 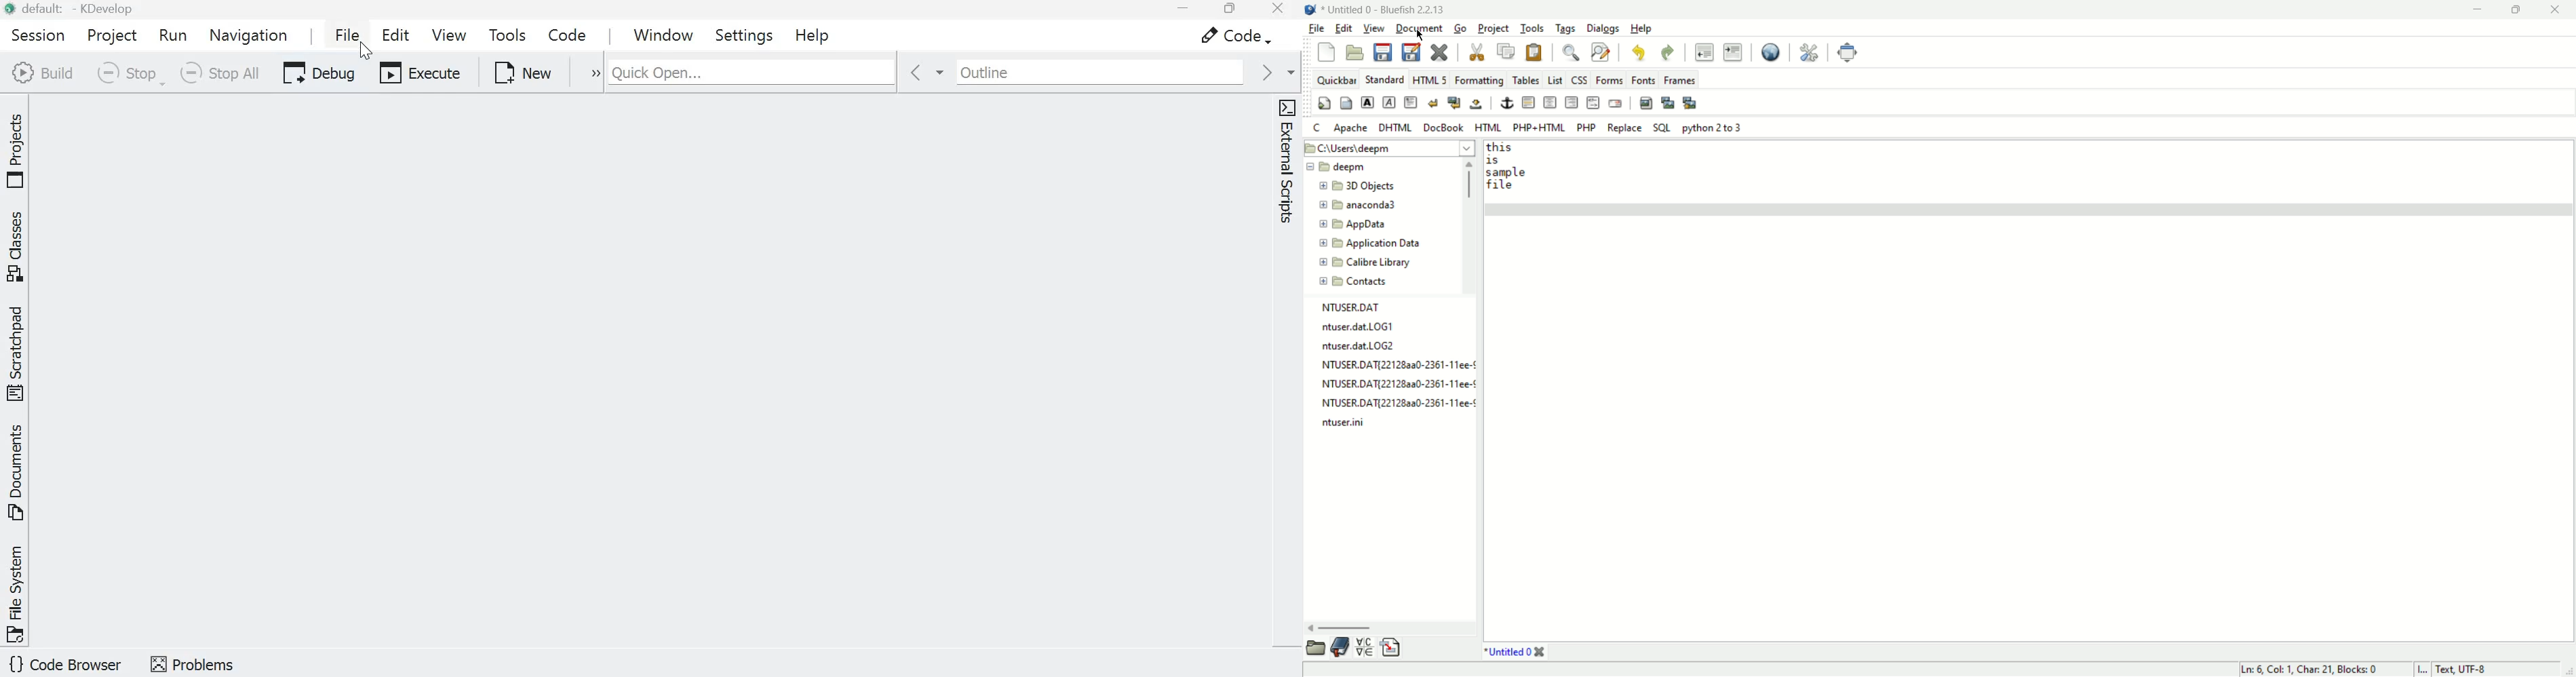 I want to click on fonts, so click(x=1643, y=80).